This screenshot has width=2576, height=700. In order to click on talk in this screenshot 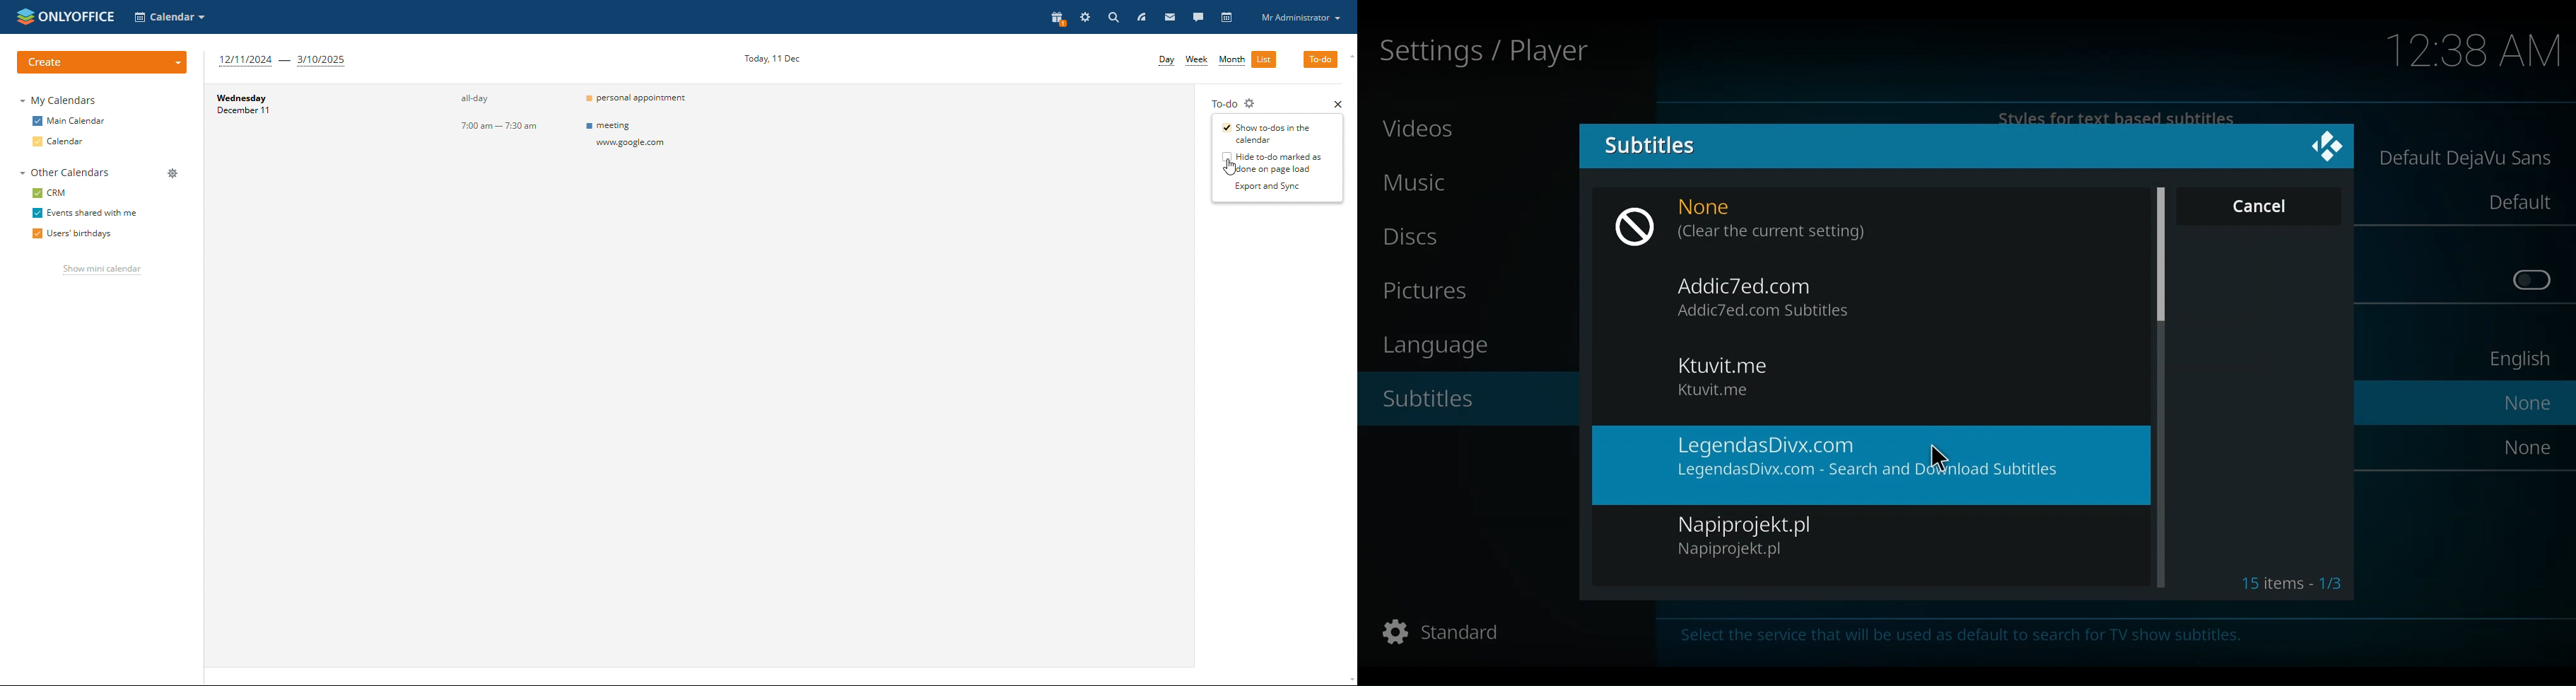, I will do `click(1197, 18)`.